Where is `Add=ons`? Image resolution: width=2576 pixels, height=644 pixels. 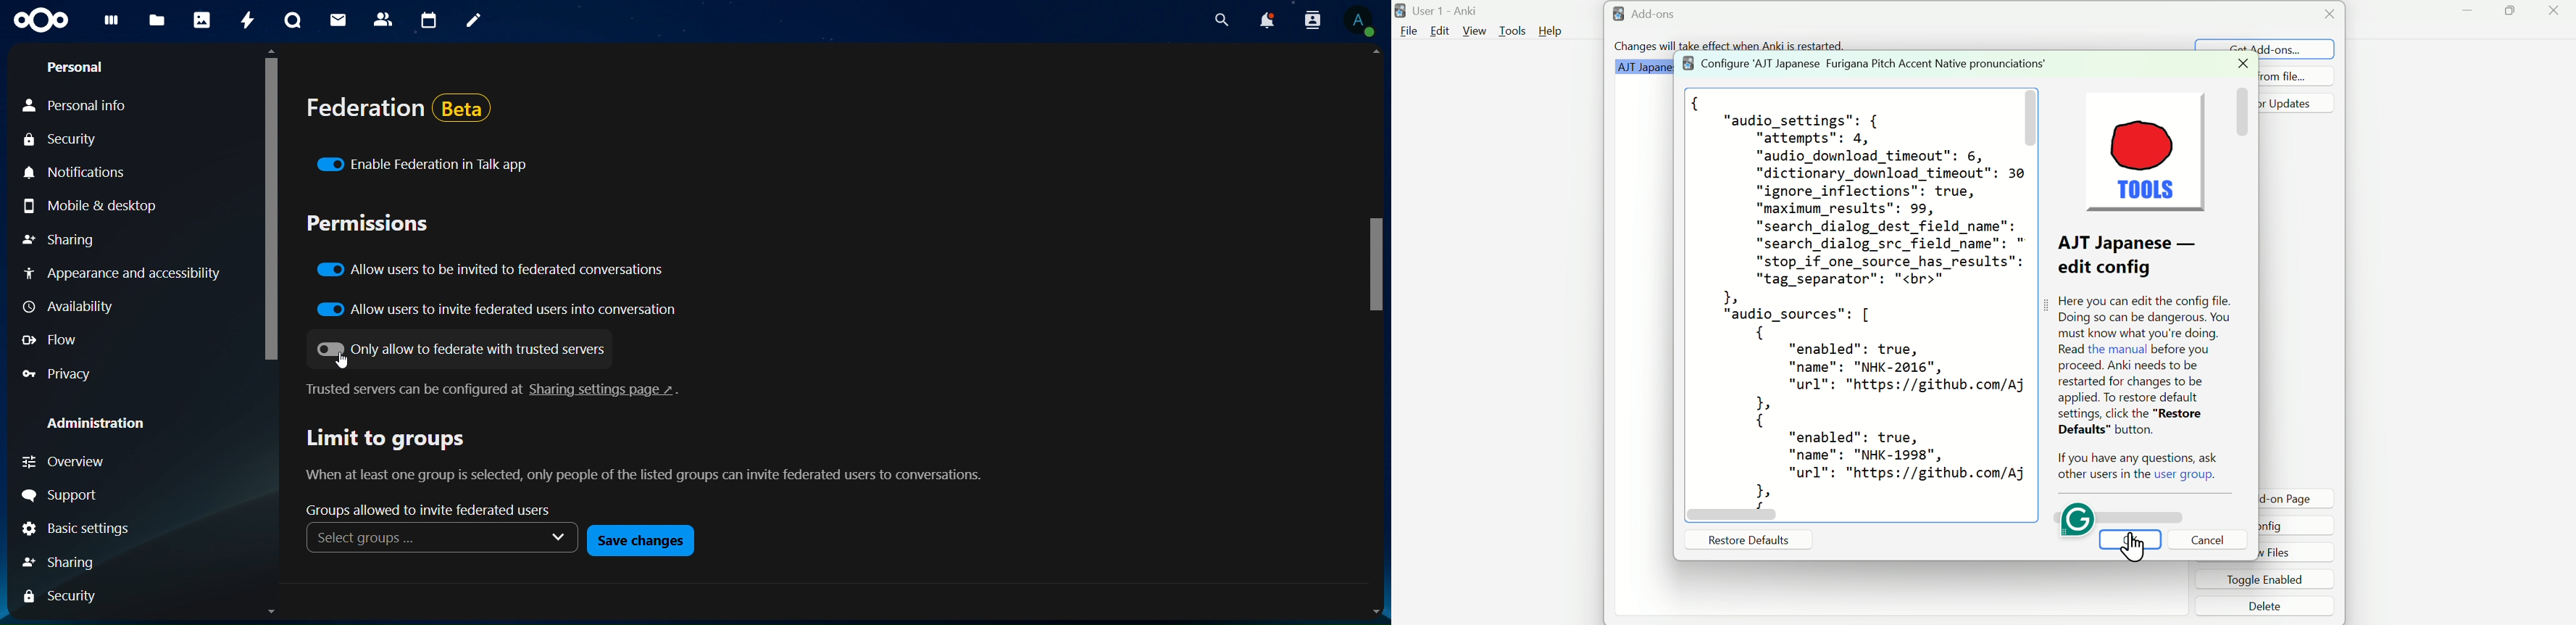
Add=ons is located at coordinates (1652, 14).